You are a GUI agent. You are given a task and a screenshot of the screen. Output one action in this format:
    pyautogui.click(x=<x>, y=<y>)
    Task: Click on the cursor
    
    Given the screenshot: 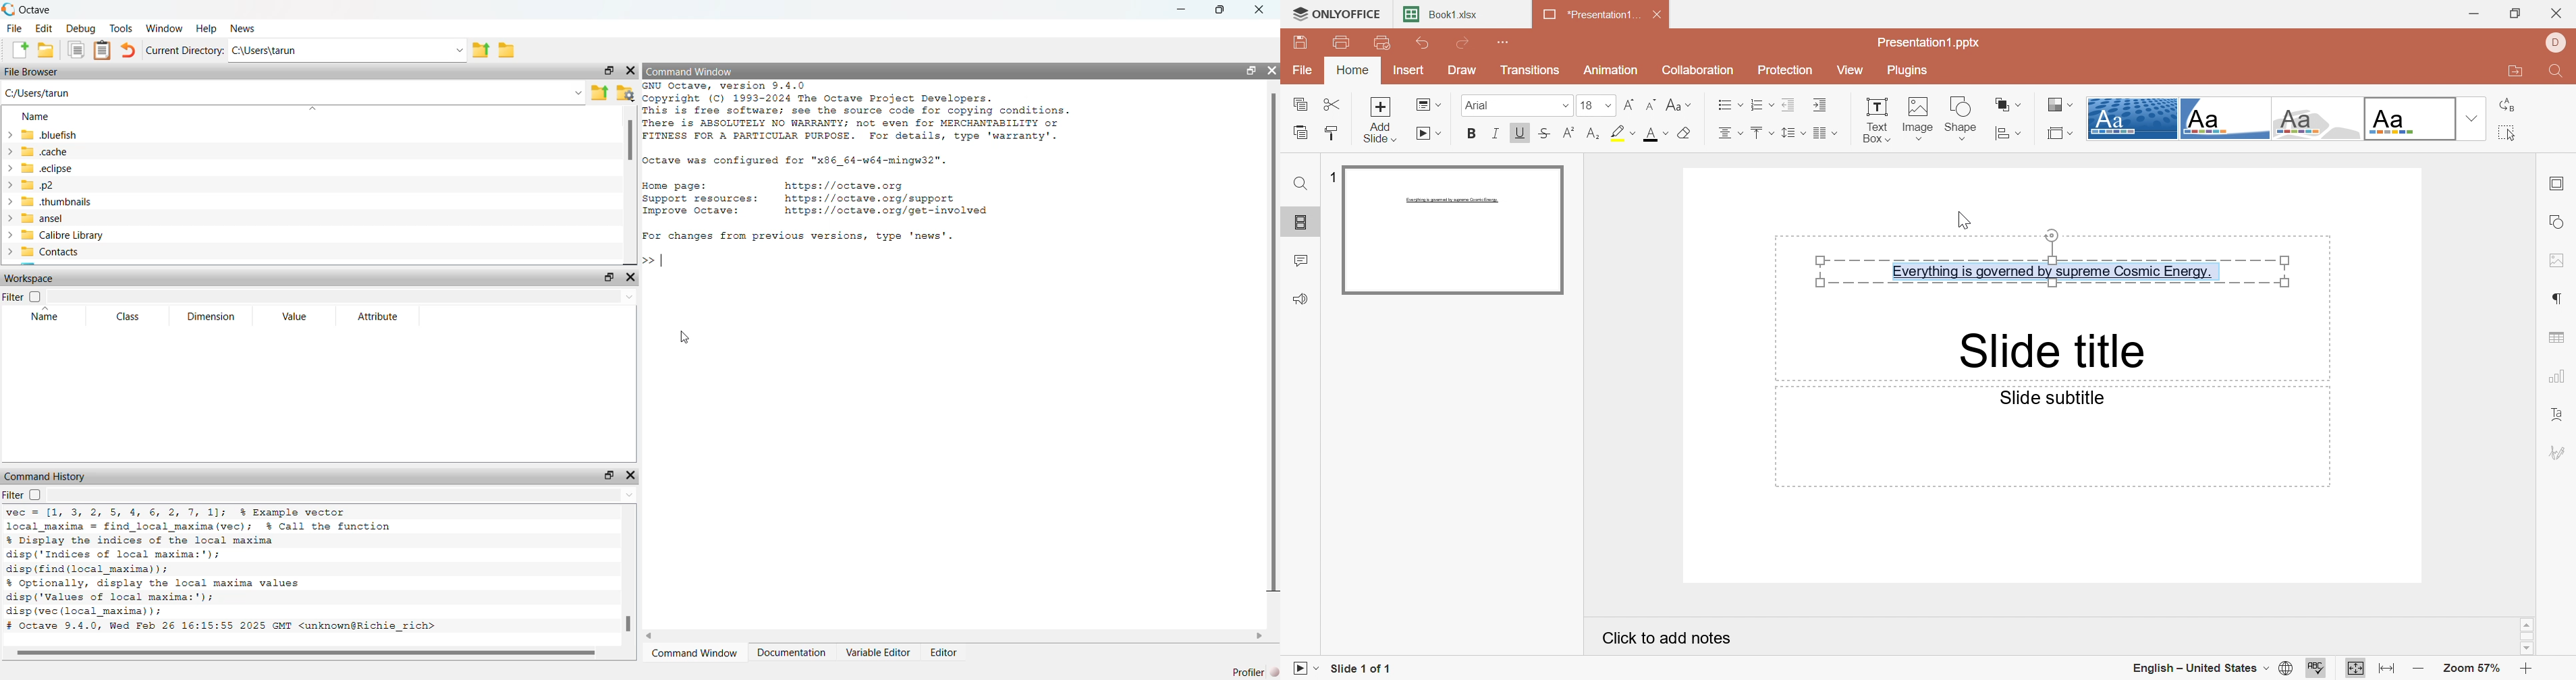 What is the action you would take?
    pyautogui.click(x=684, y=337)
    